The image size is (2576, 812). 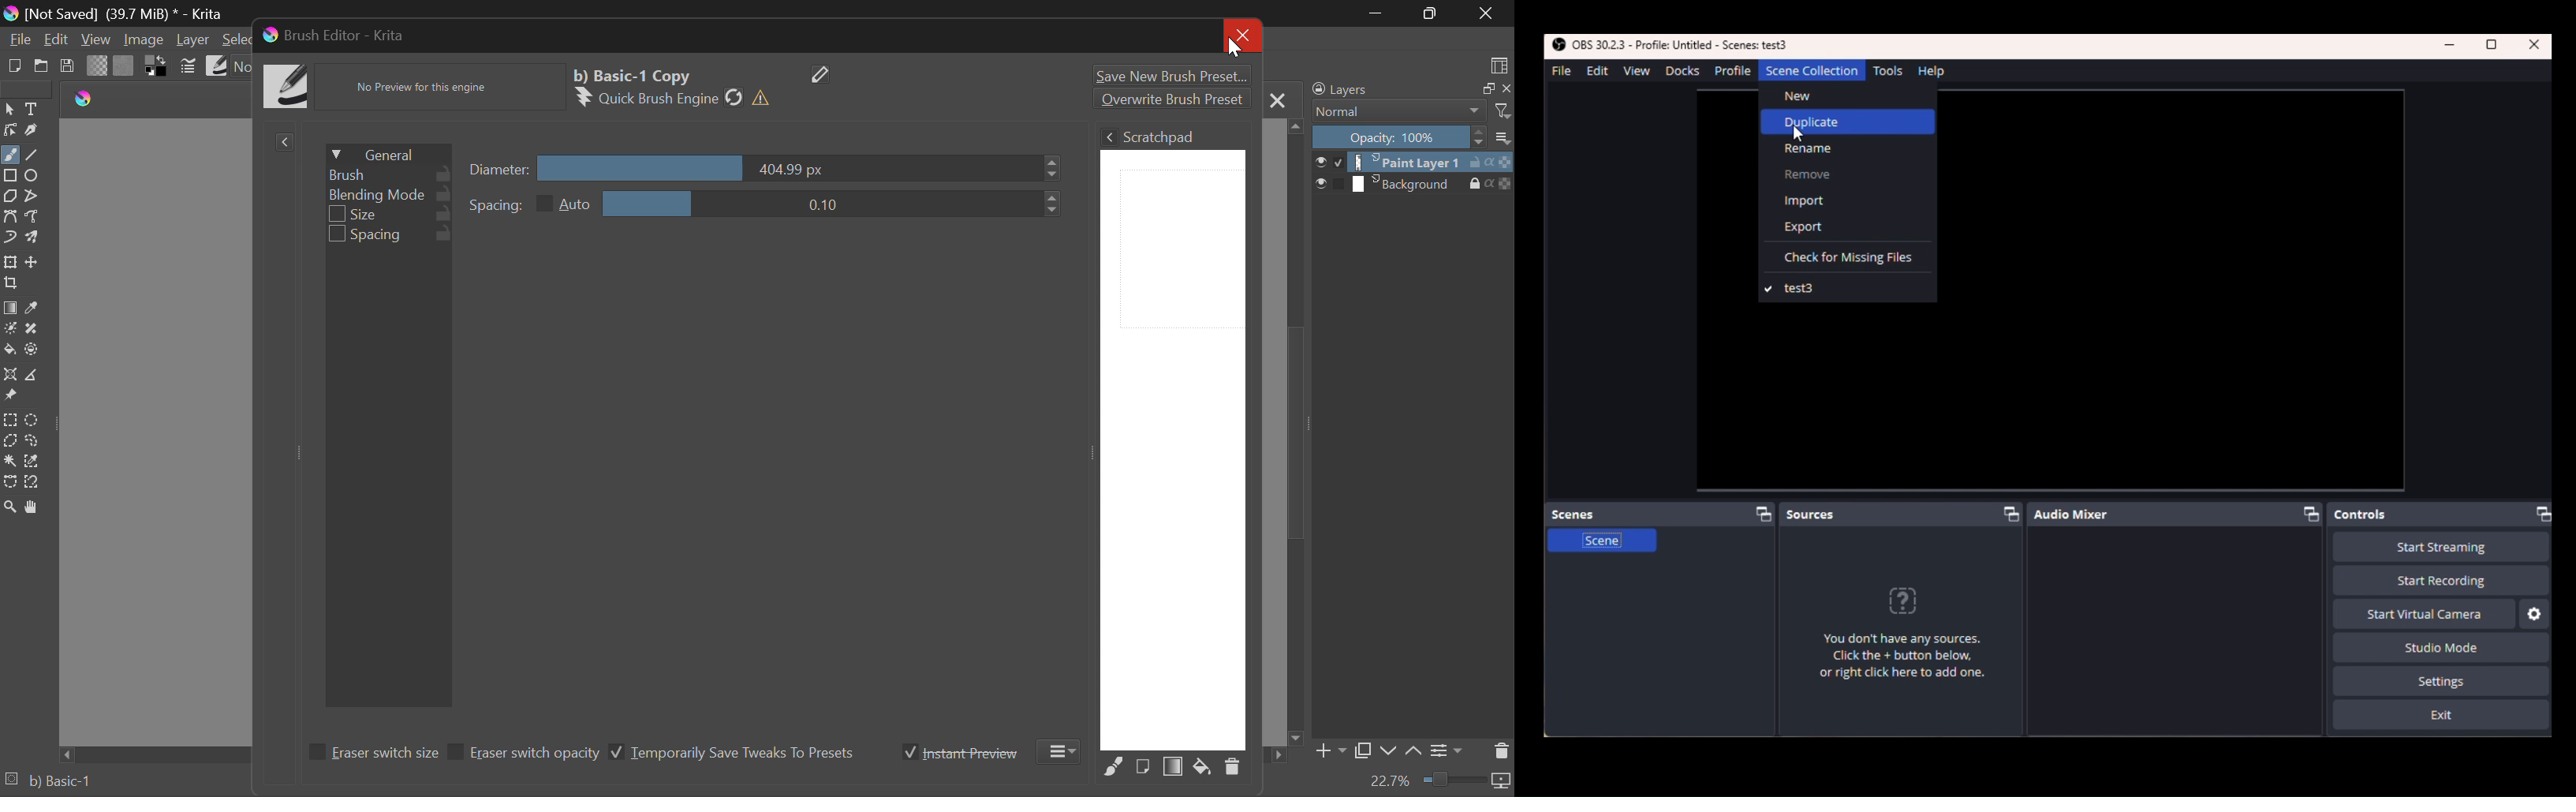 I want to click on help, so click(x=1934, y=71).